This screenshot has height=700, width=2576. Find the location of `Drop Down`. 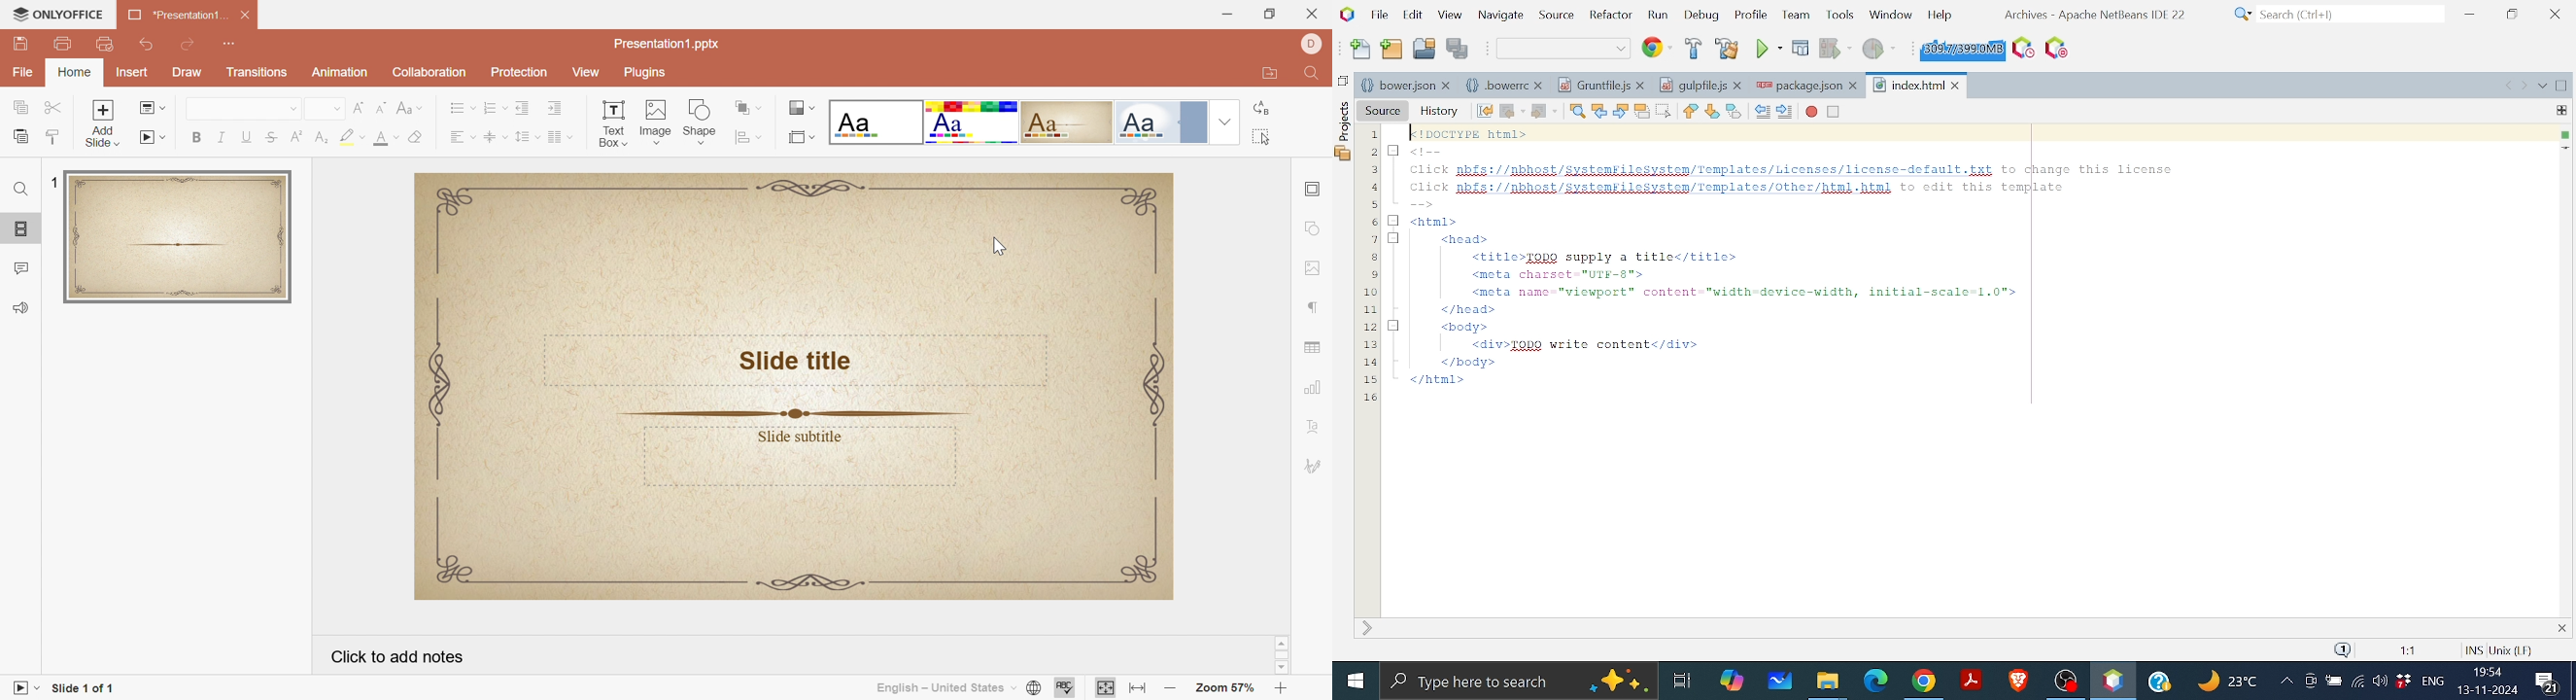

Drop Down is located at coordinates (539, 135).